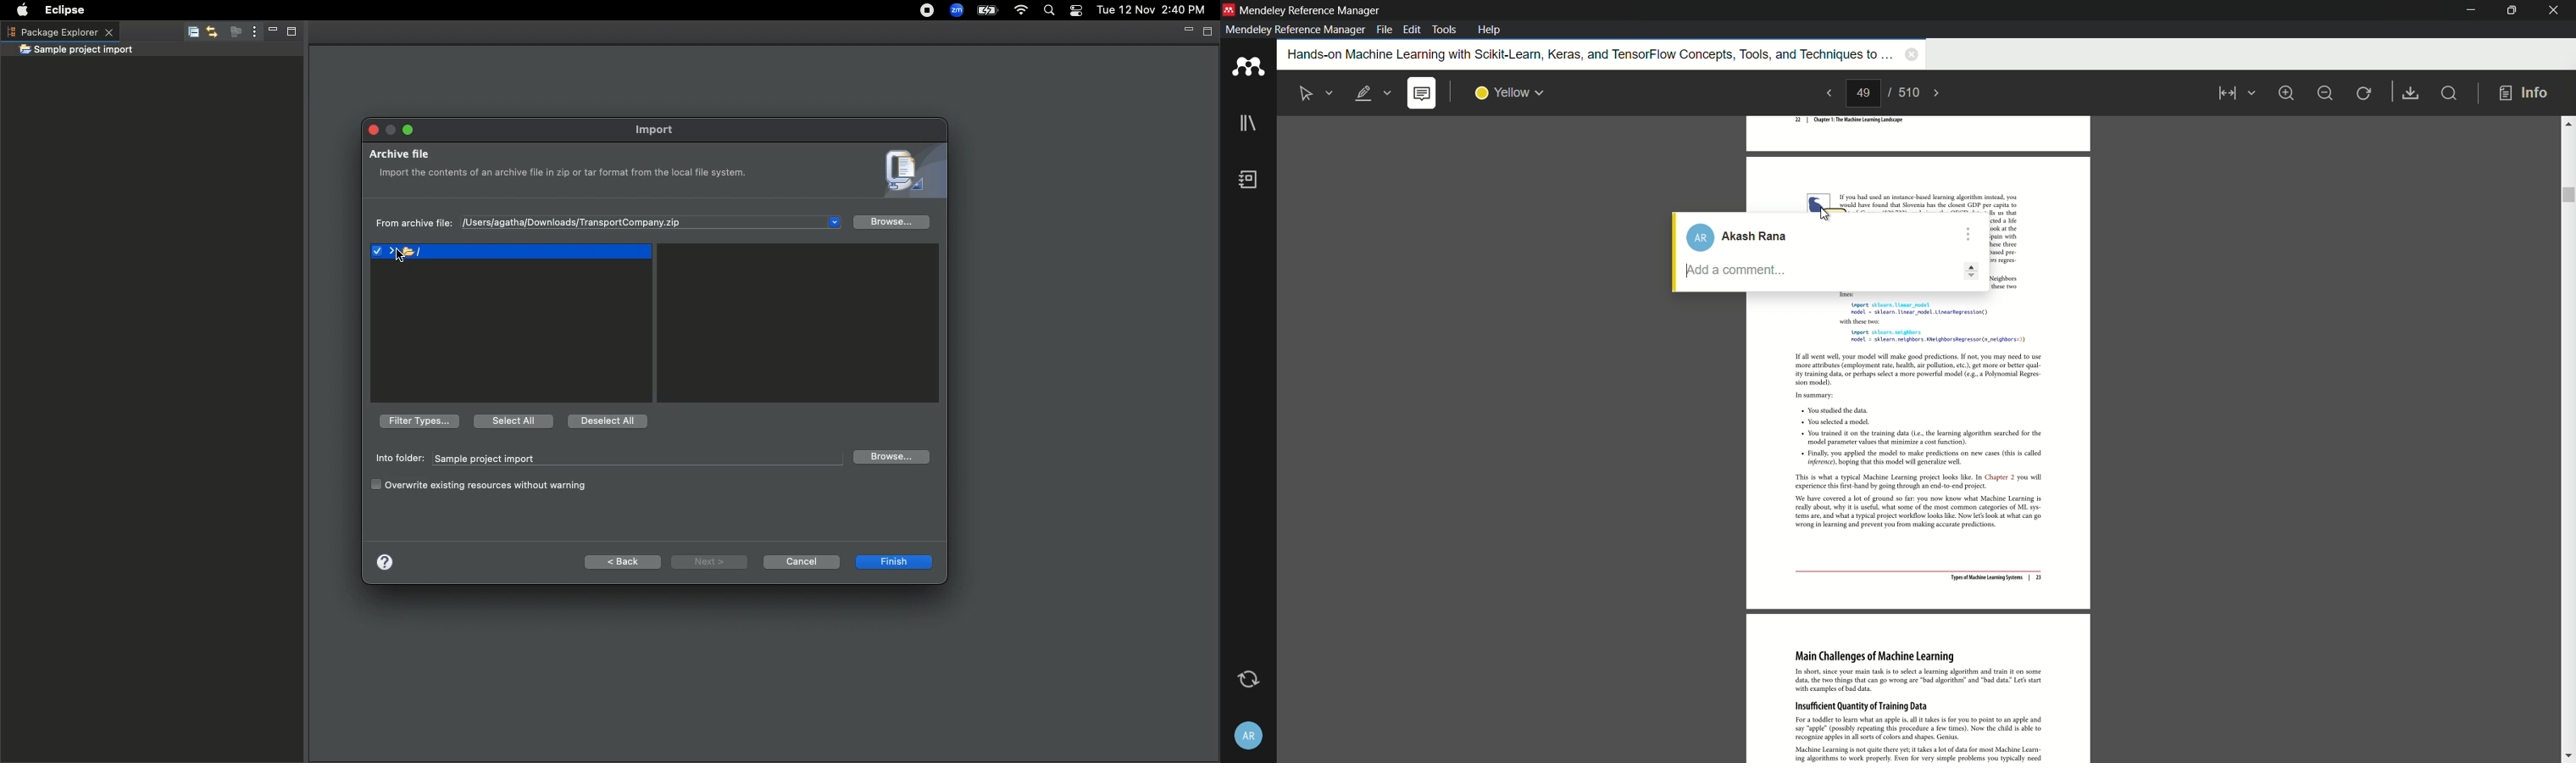 This screenshot has width=2576, height=784. I want to click on zoom in, so click(2286, 92).